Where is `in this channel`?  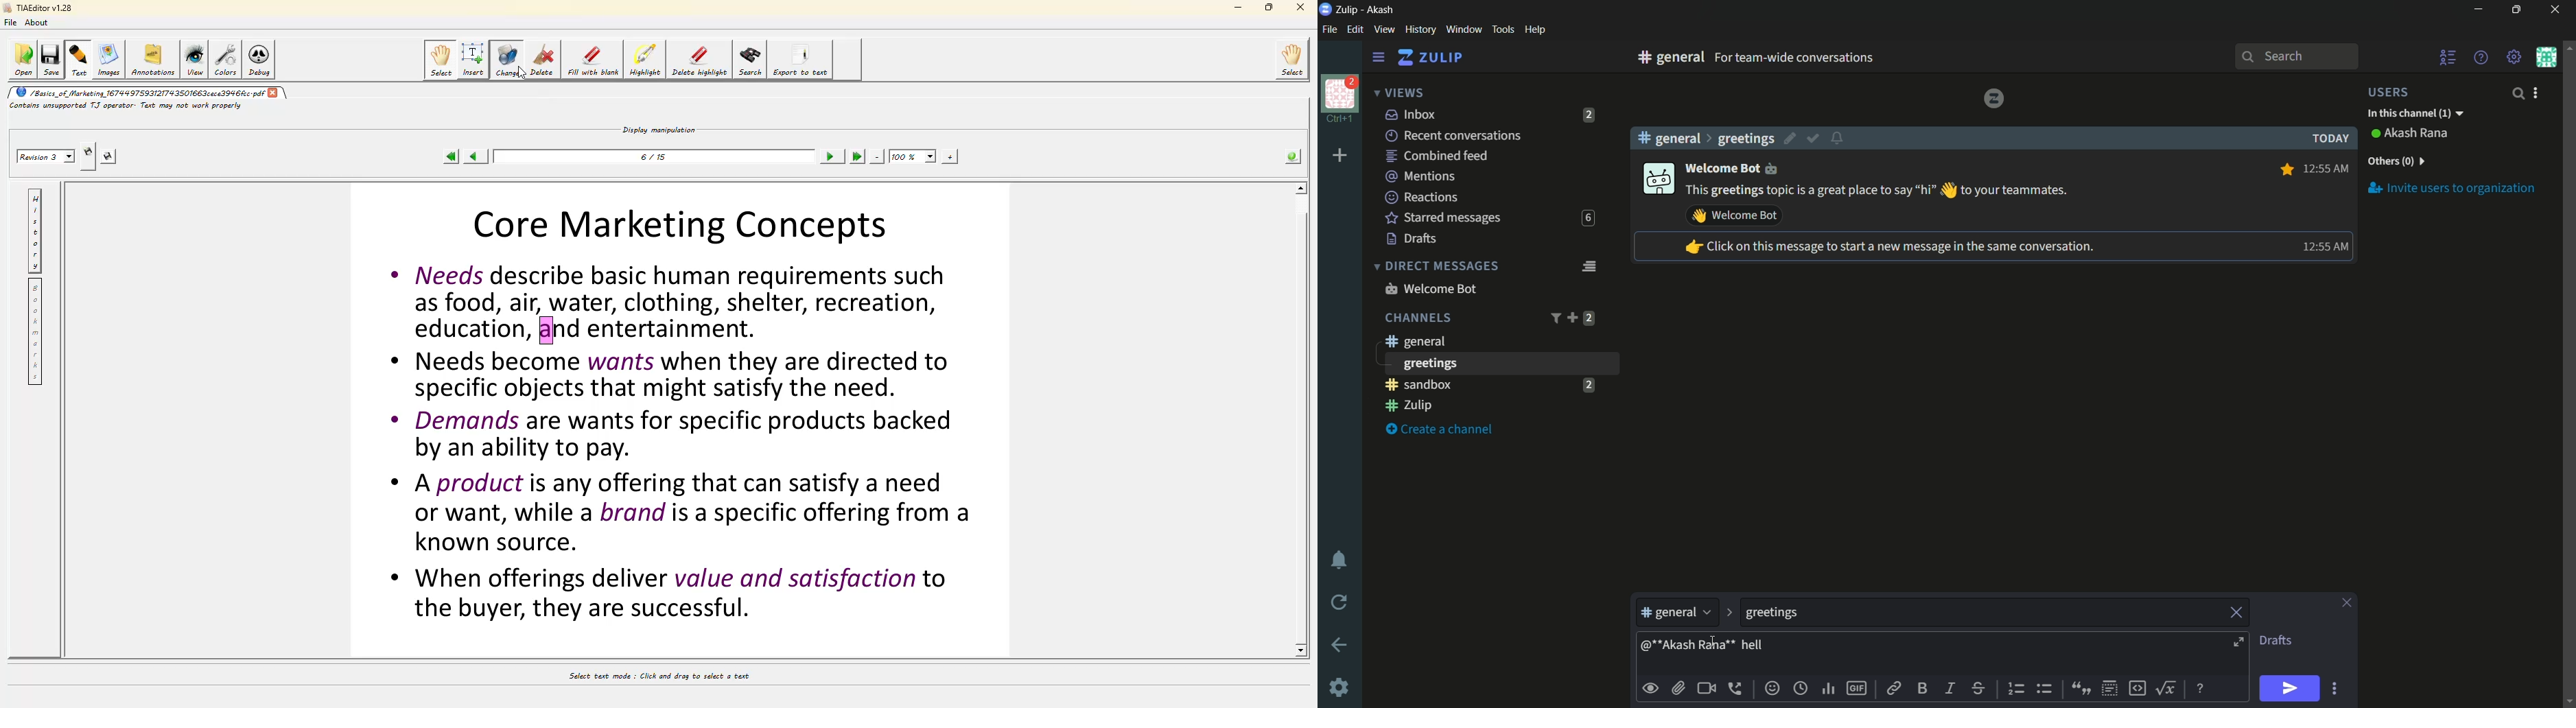 in this channel is located at coordinates (2416, 114).